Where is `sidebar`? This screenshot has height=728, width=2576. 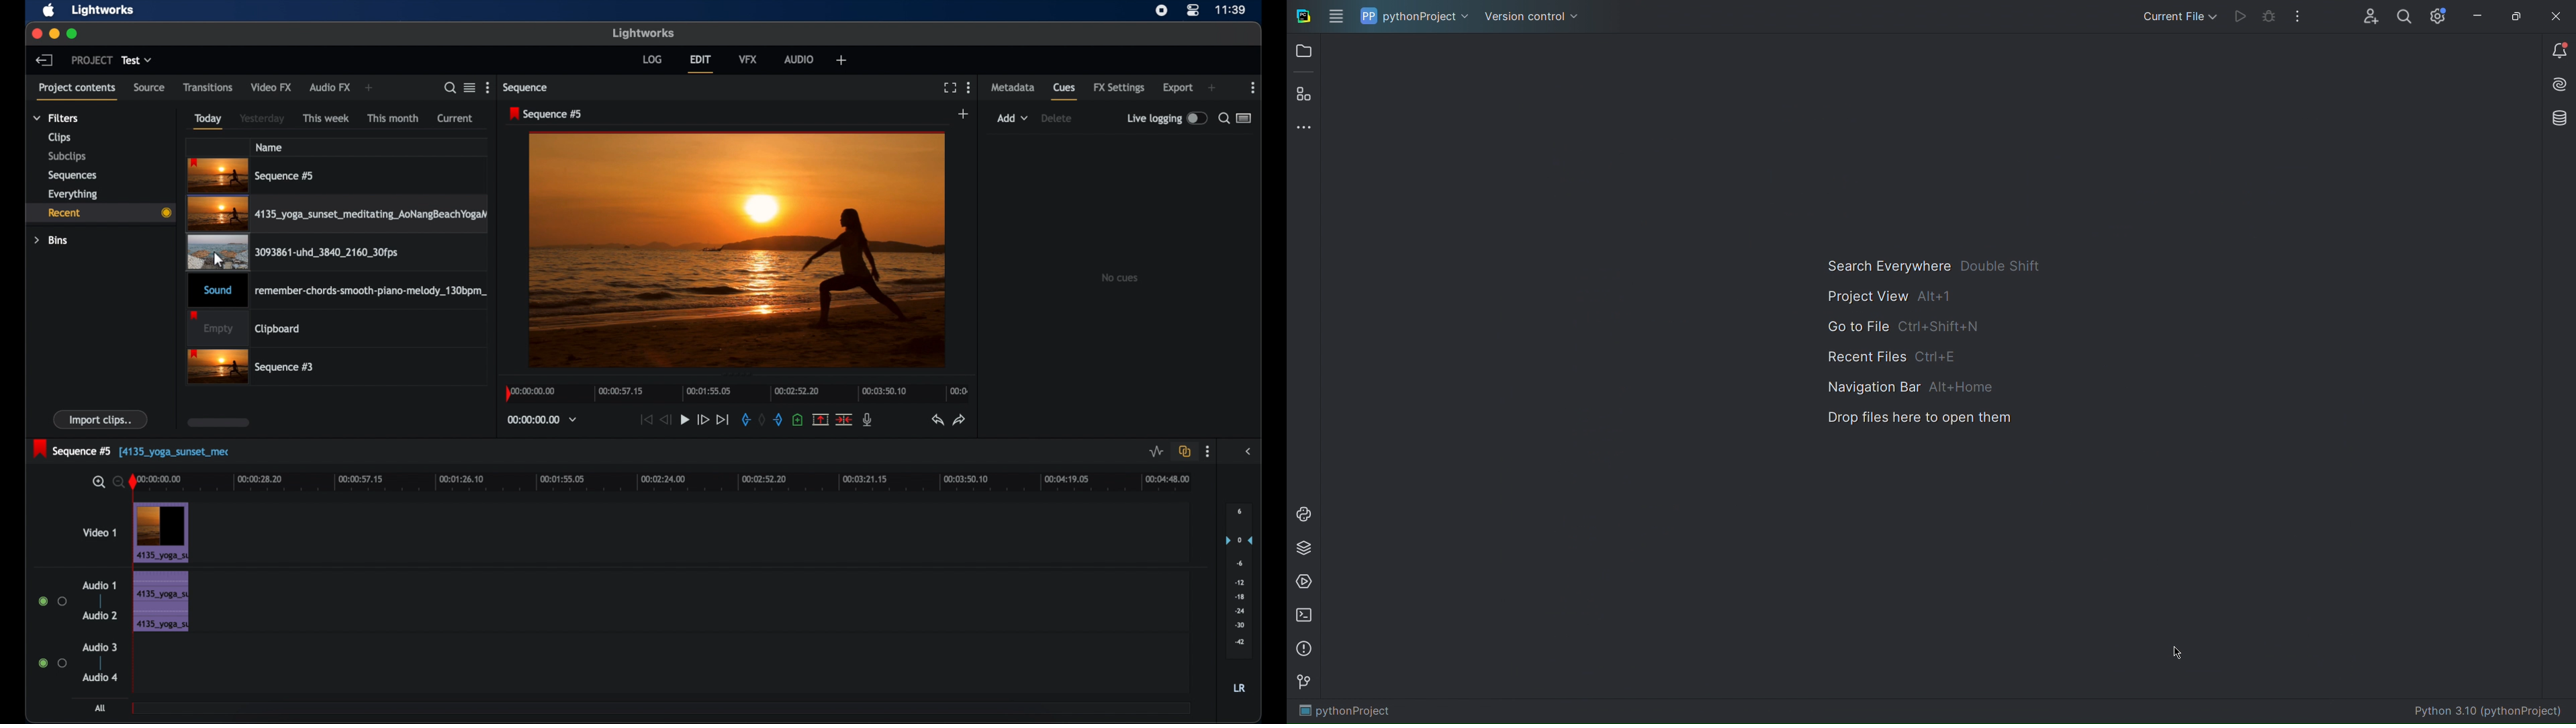
sidebar is located at coordinates (1248, 452).